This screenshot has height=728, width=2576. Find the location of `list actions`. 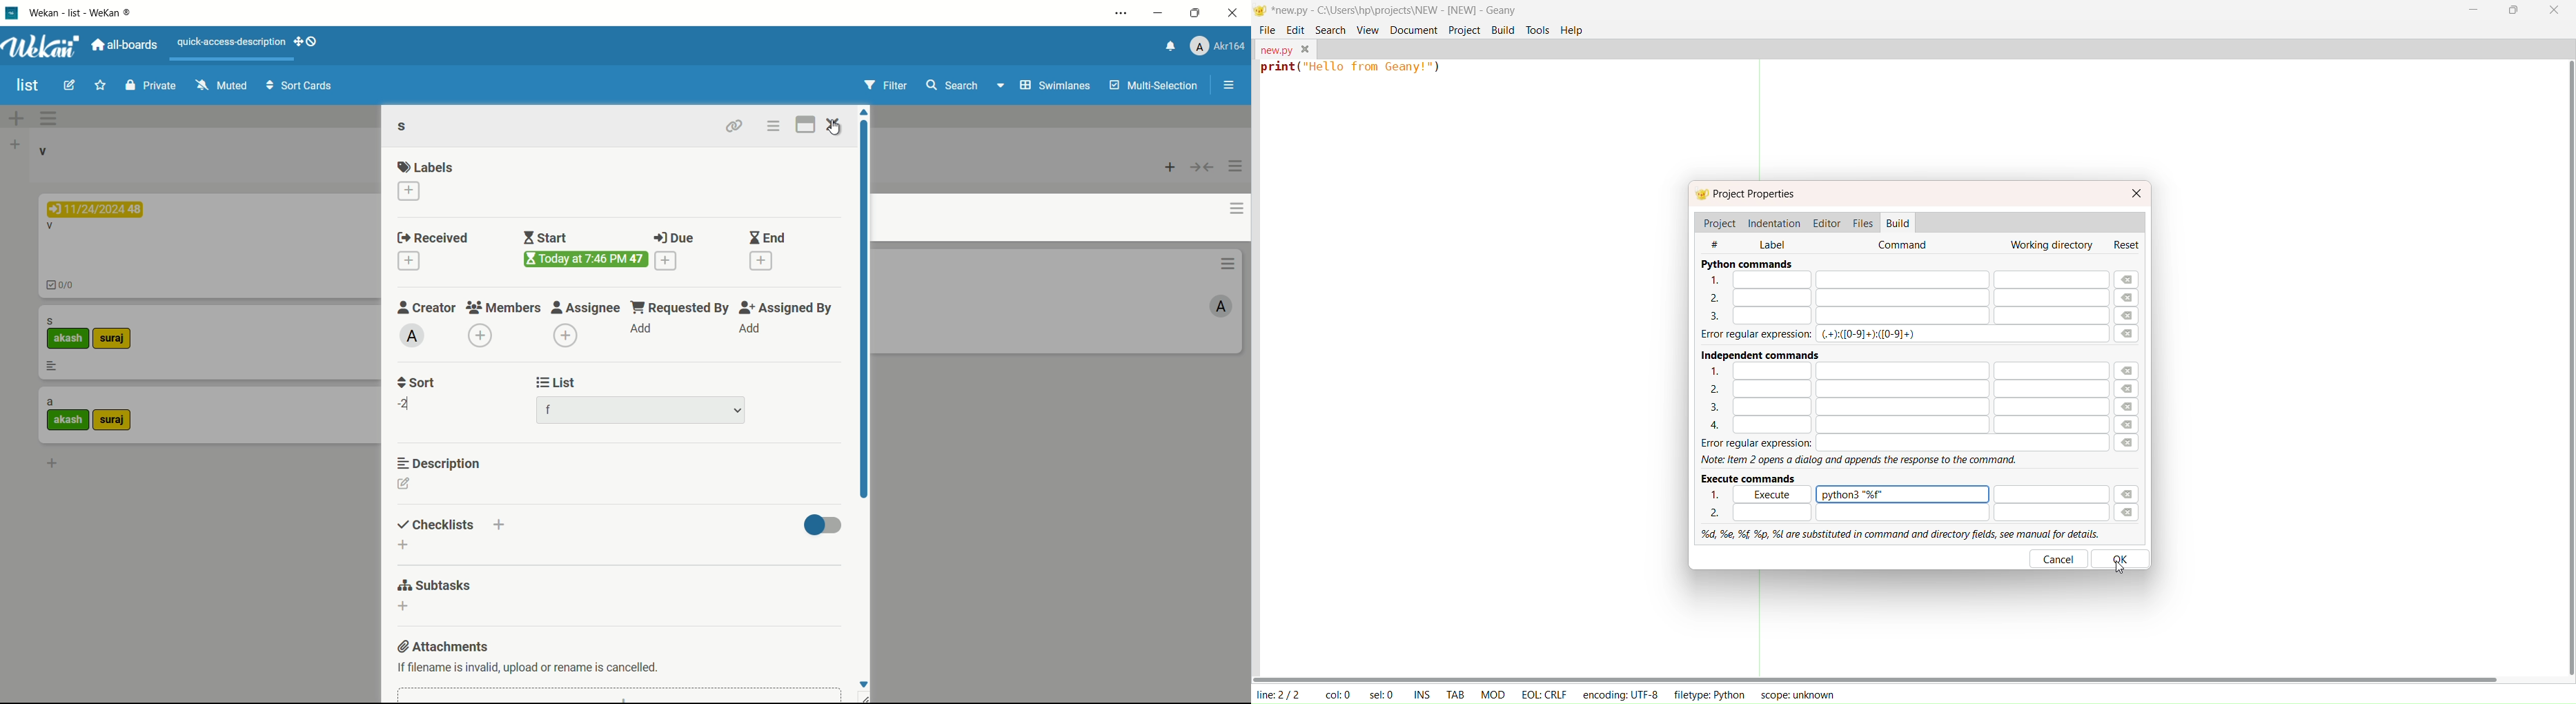

list actions is located at coordinates (1235, 168).